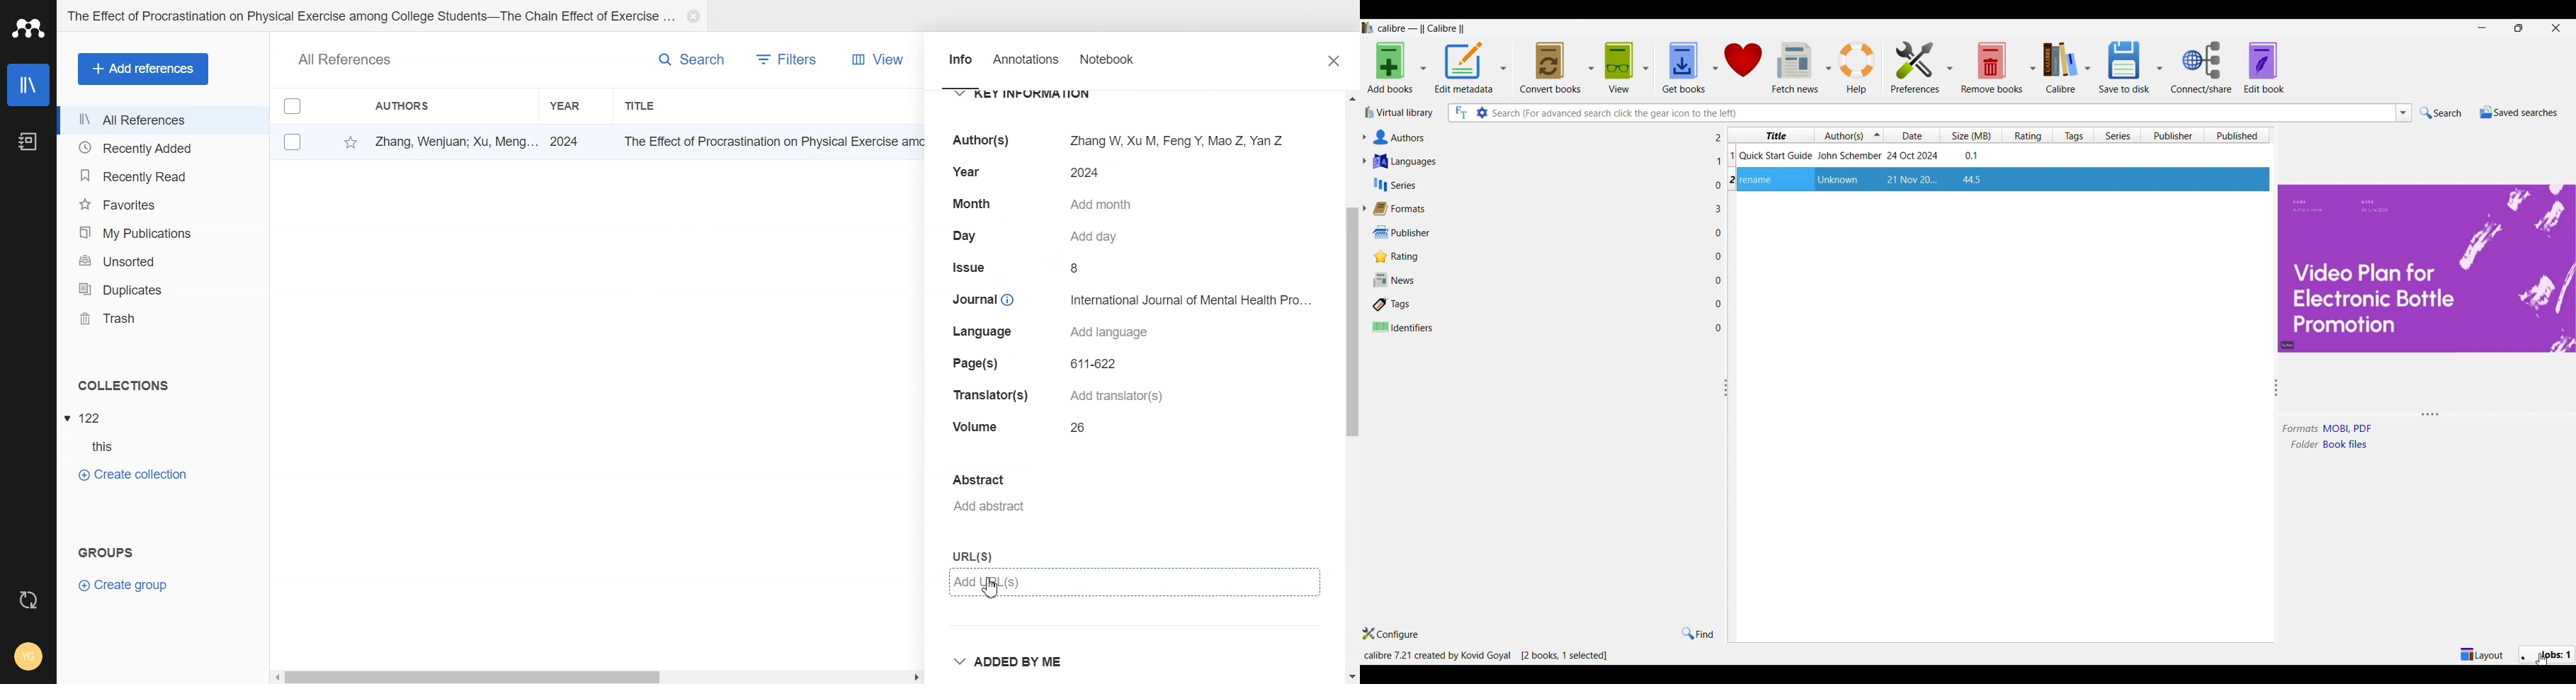 The height and width of the screenshot is (700, 2576). I want to click on Type in search, so click(1943, 113).